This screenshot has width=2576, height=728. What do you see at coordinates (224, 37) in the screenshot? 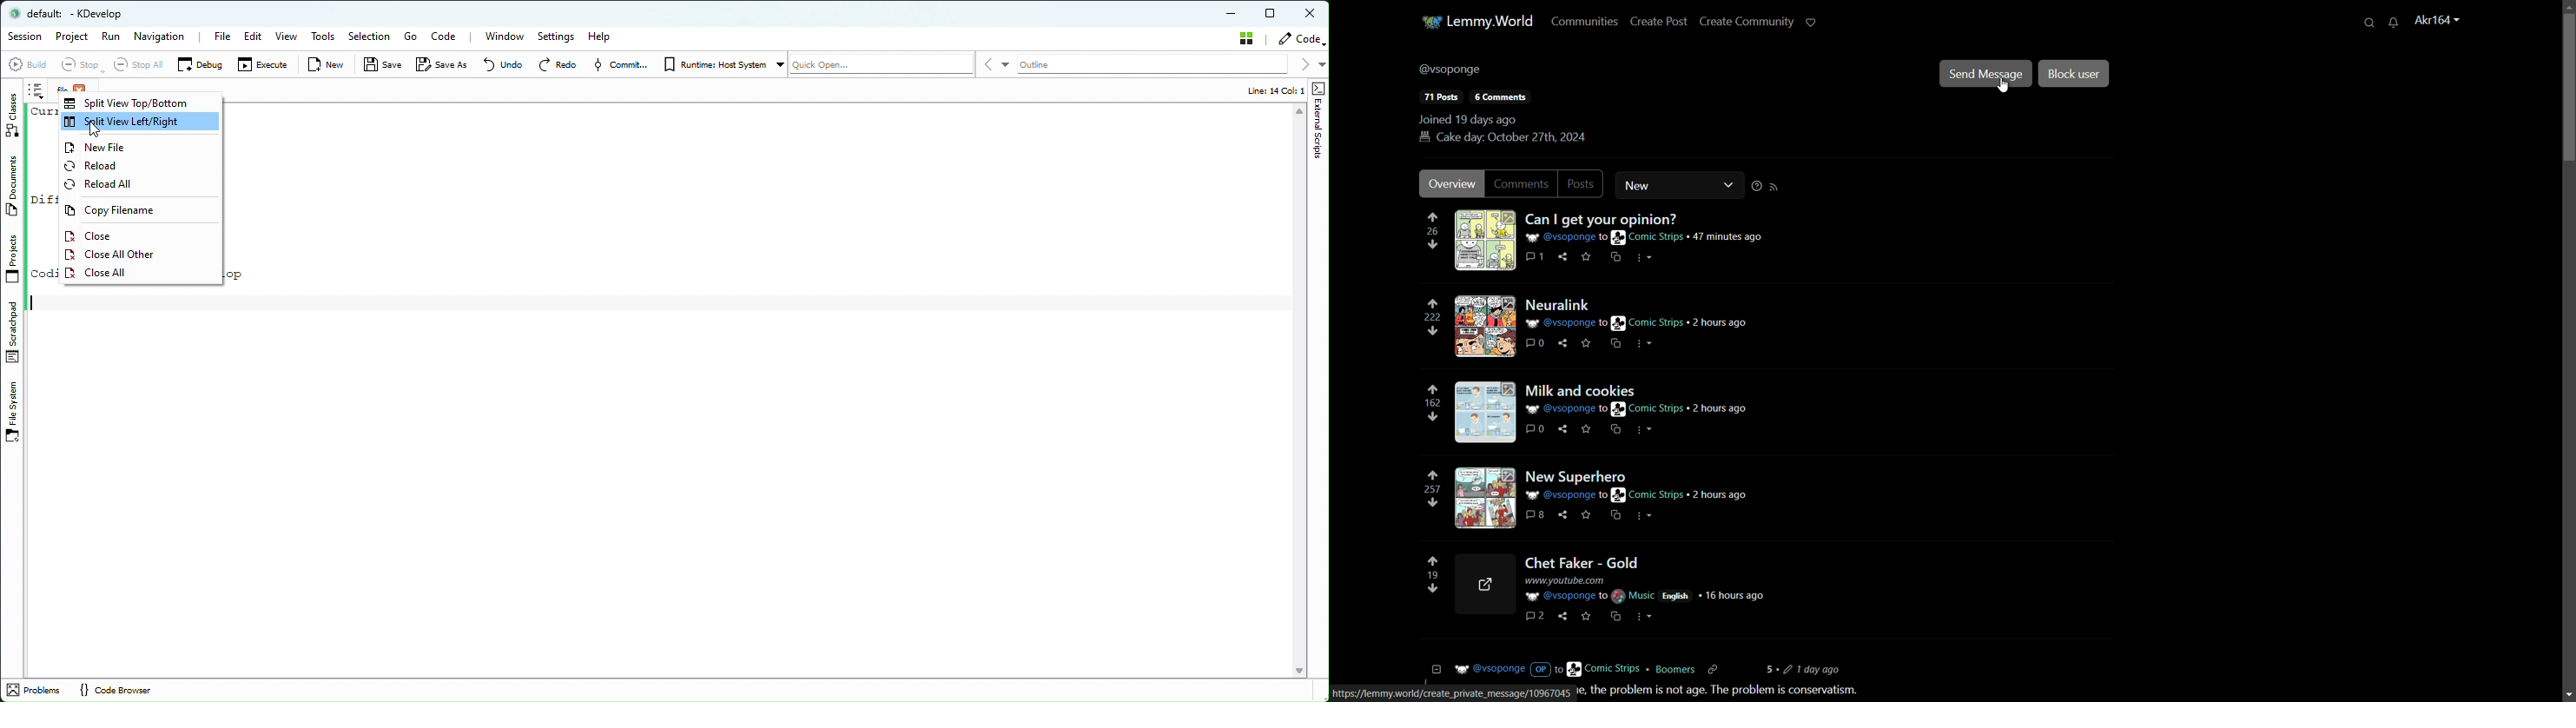
I see `File` at bounding box center [224, 37].